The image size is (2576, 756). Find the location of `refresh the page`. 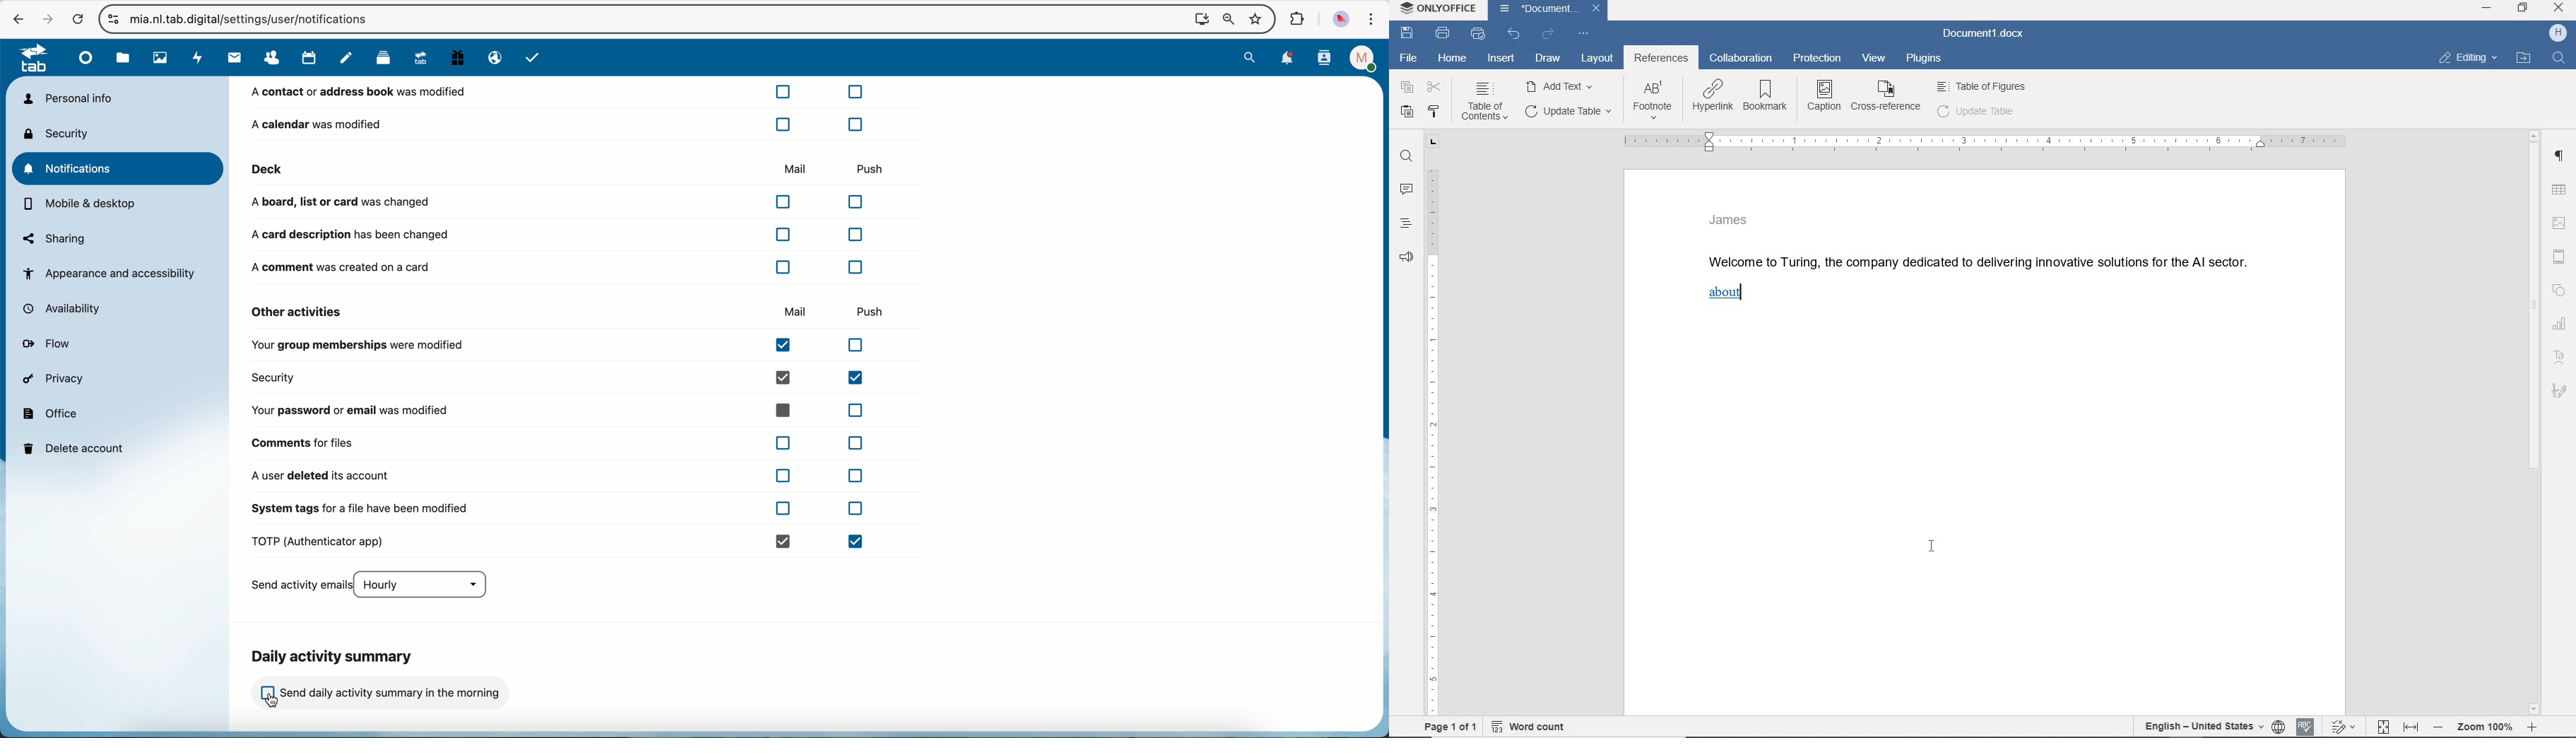

refresh the page is located at coordinates (77, 19).